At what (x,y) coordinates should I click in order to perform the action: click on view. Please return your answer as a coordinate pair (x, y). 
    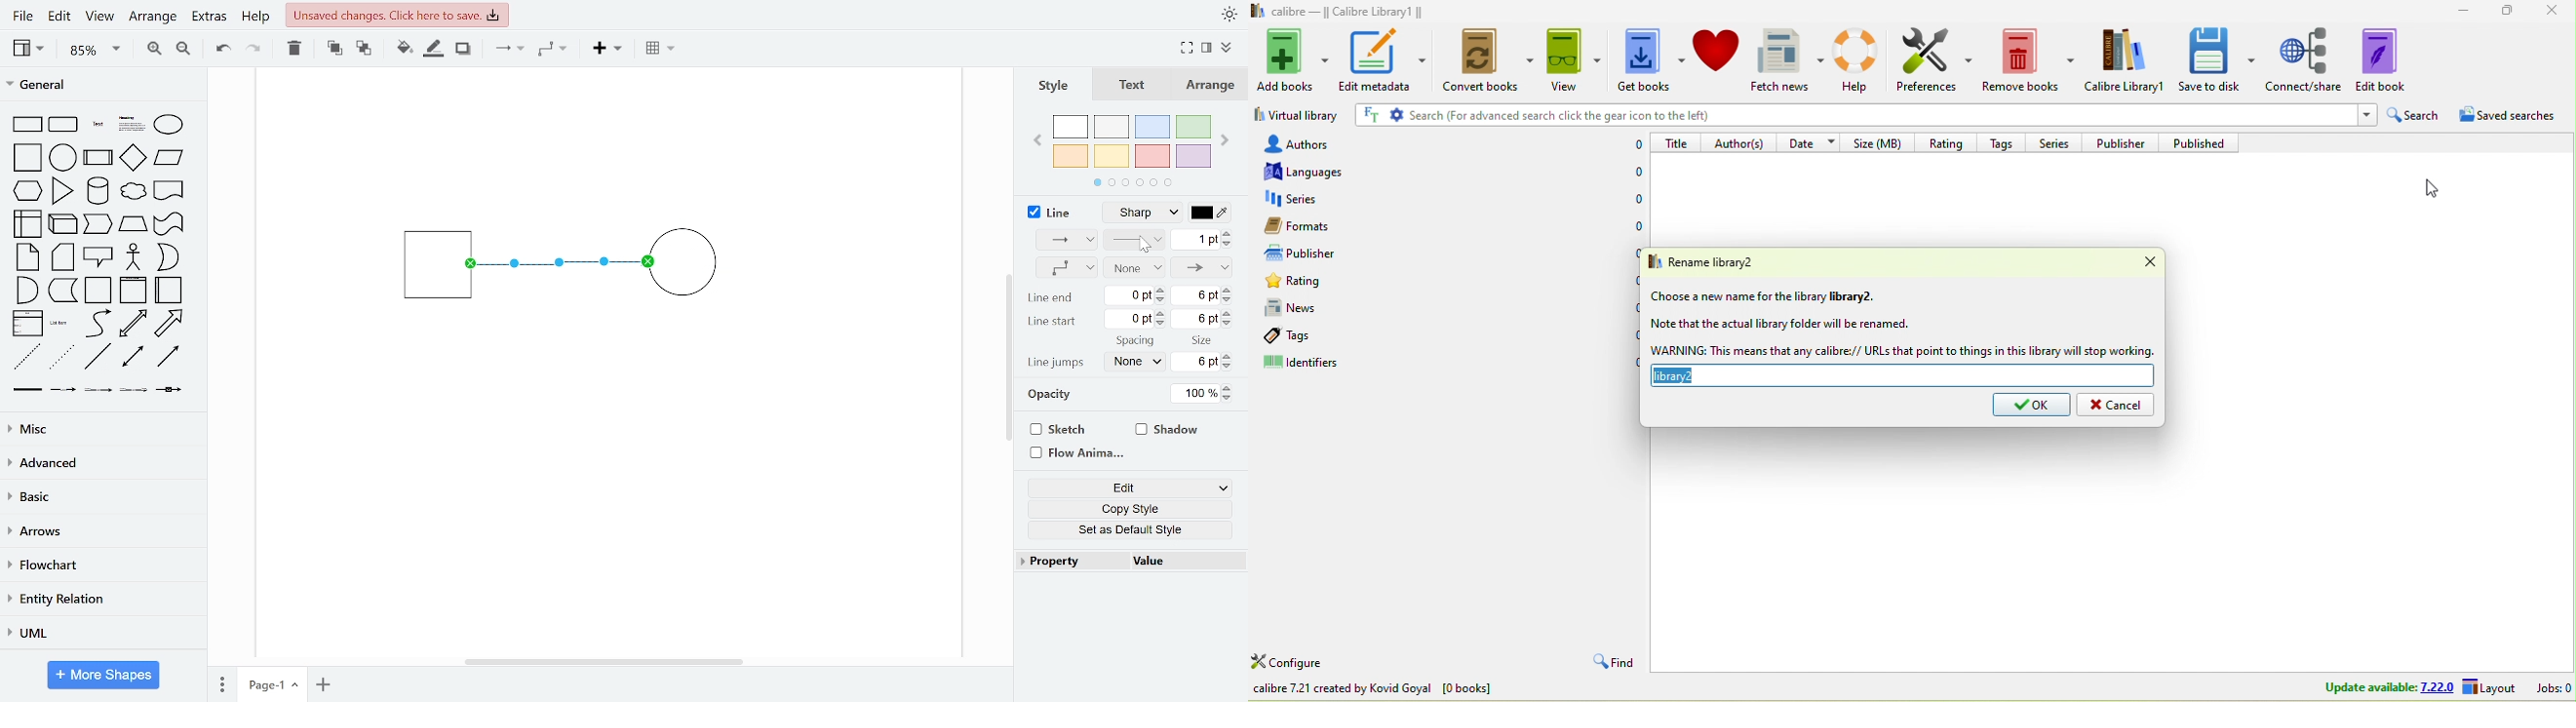
    Looking at the image, I should click on (98, 18).